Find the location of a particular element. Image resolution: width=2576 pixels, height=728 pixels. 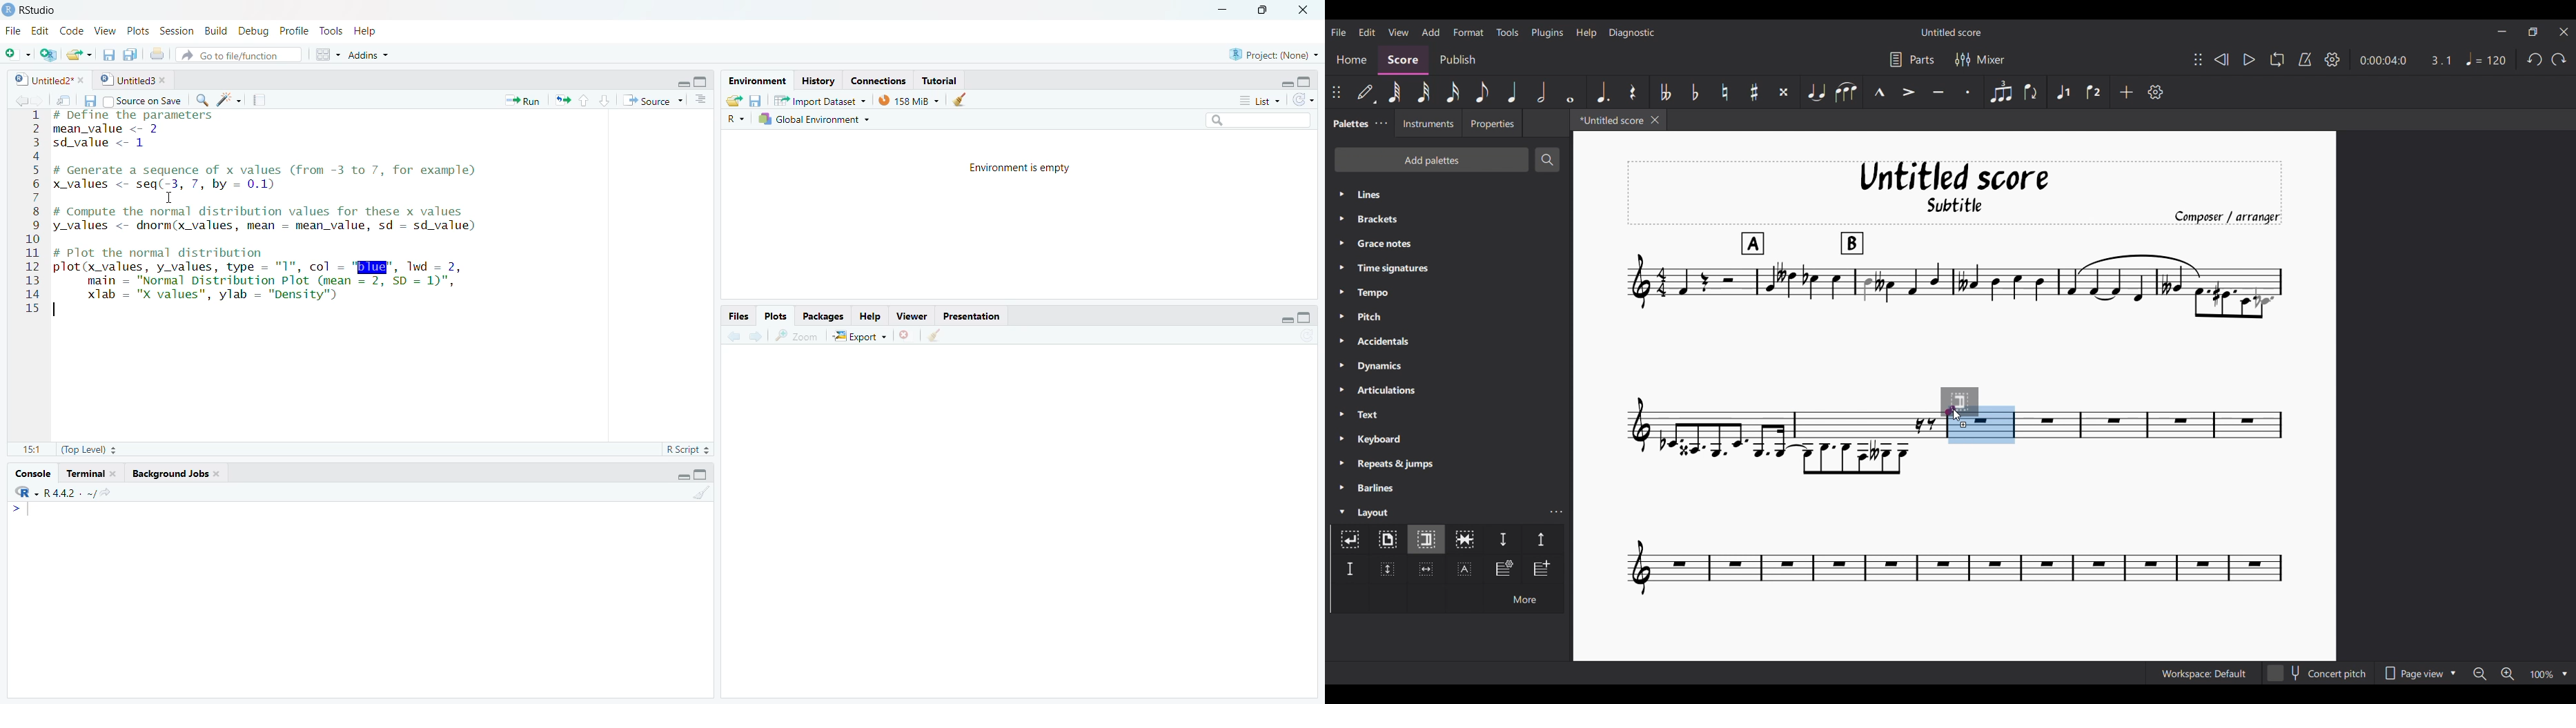

Build is located at coordinates (214, 30).